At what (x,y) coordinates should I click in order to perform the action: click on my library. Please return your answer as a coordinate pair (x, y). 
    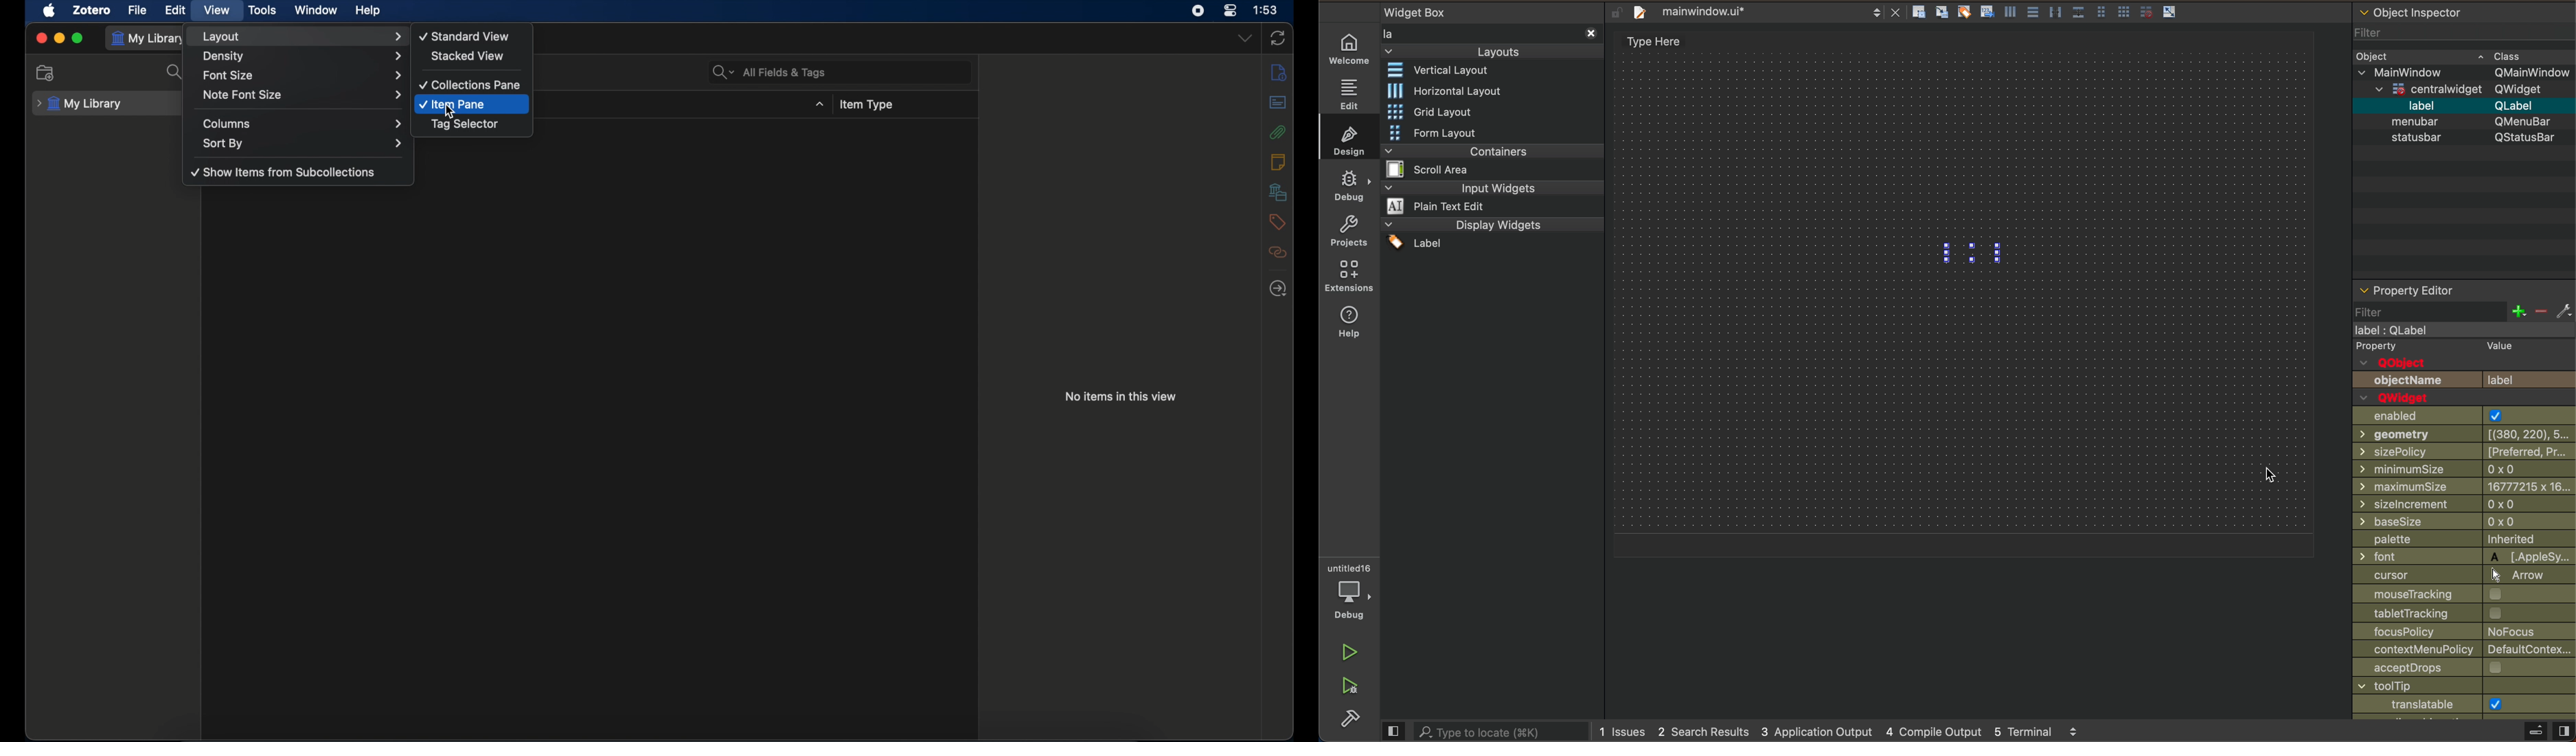
    Looking at the image, I should click on (148, 39).